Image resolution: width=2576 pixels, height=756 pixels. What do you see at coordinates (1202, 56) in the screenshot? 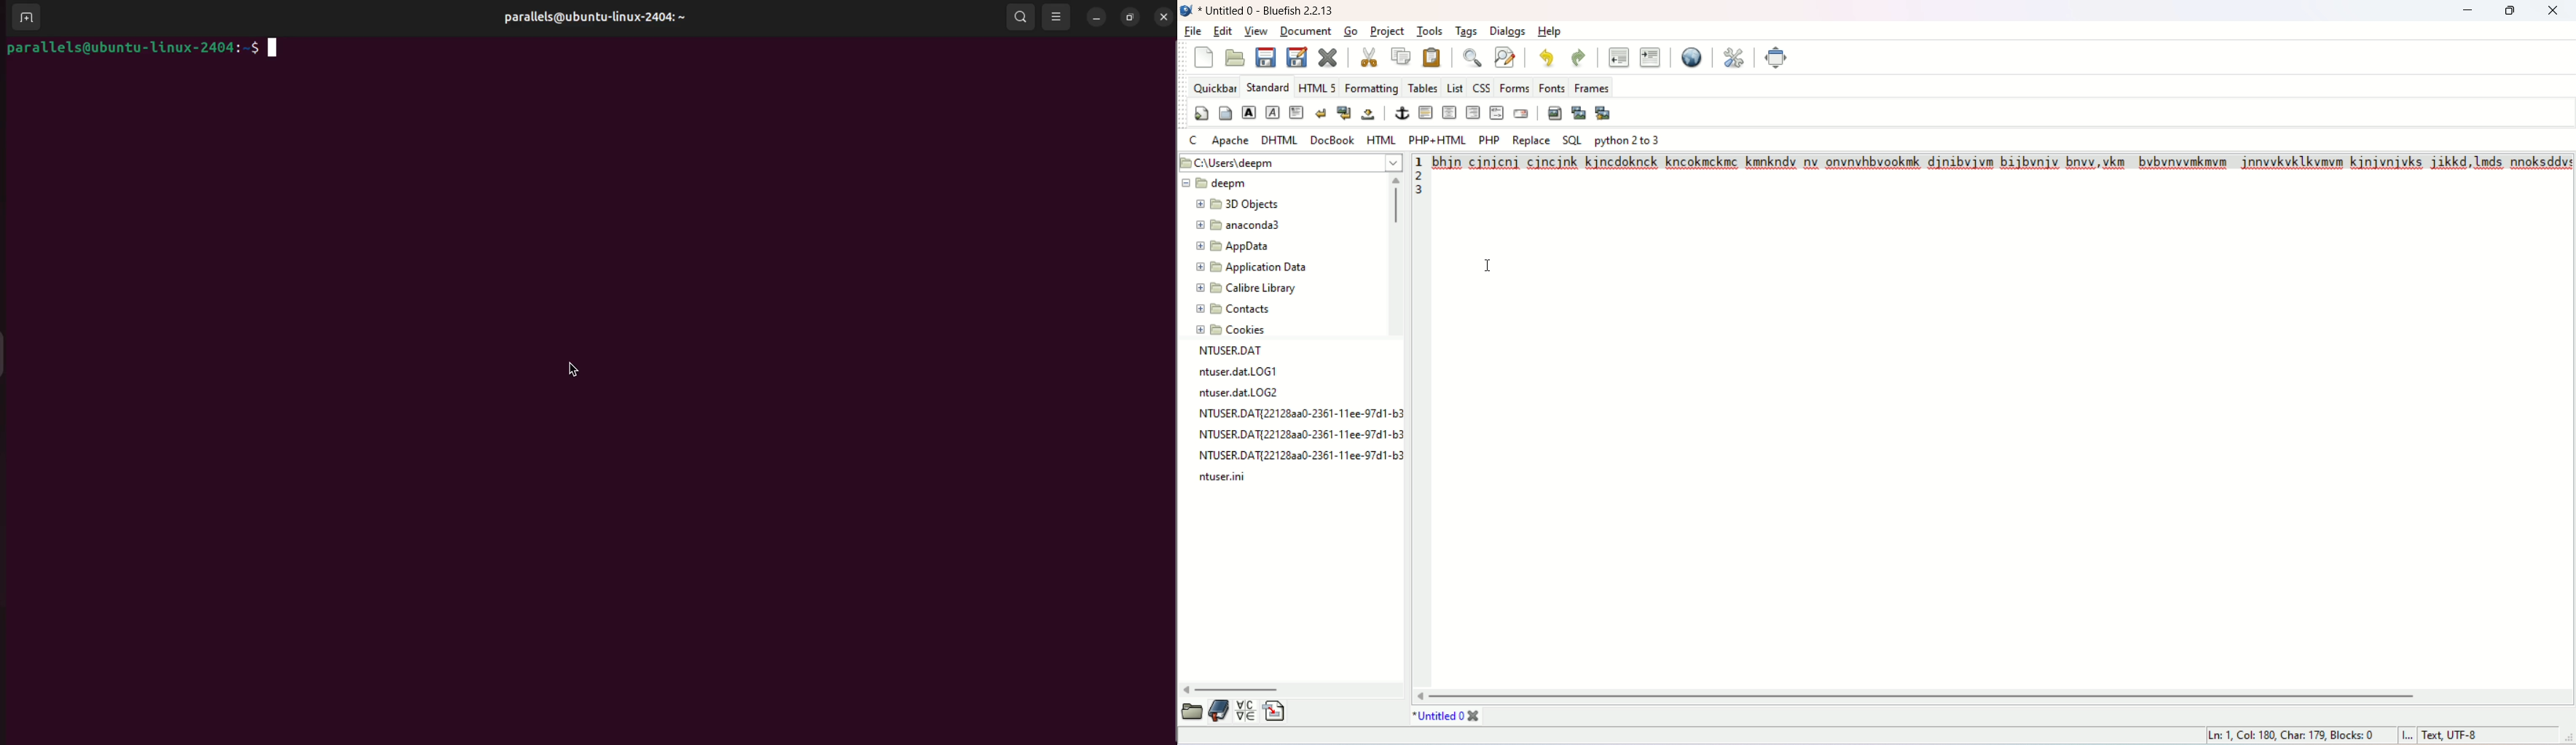
I see `new` at bounding box center [1202, 56].